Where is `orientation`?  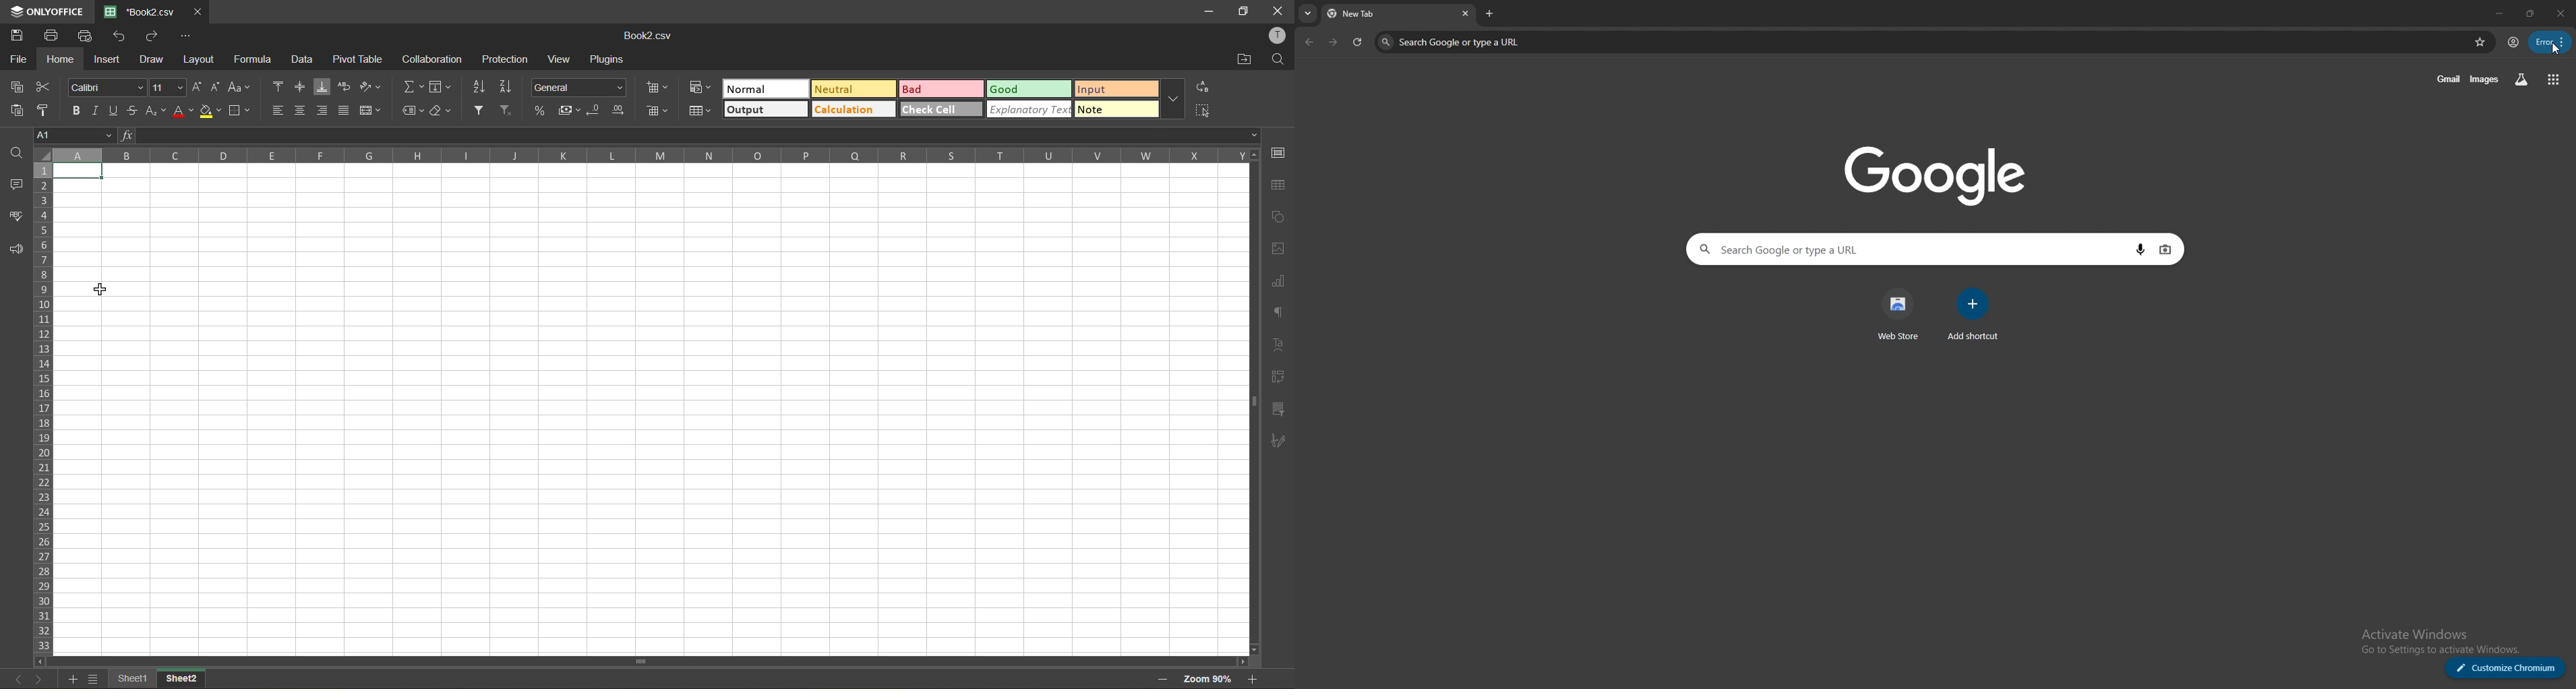 orientation is located at coordinates (372, 87).